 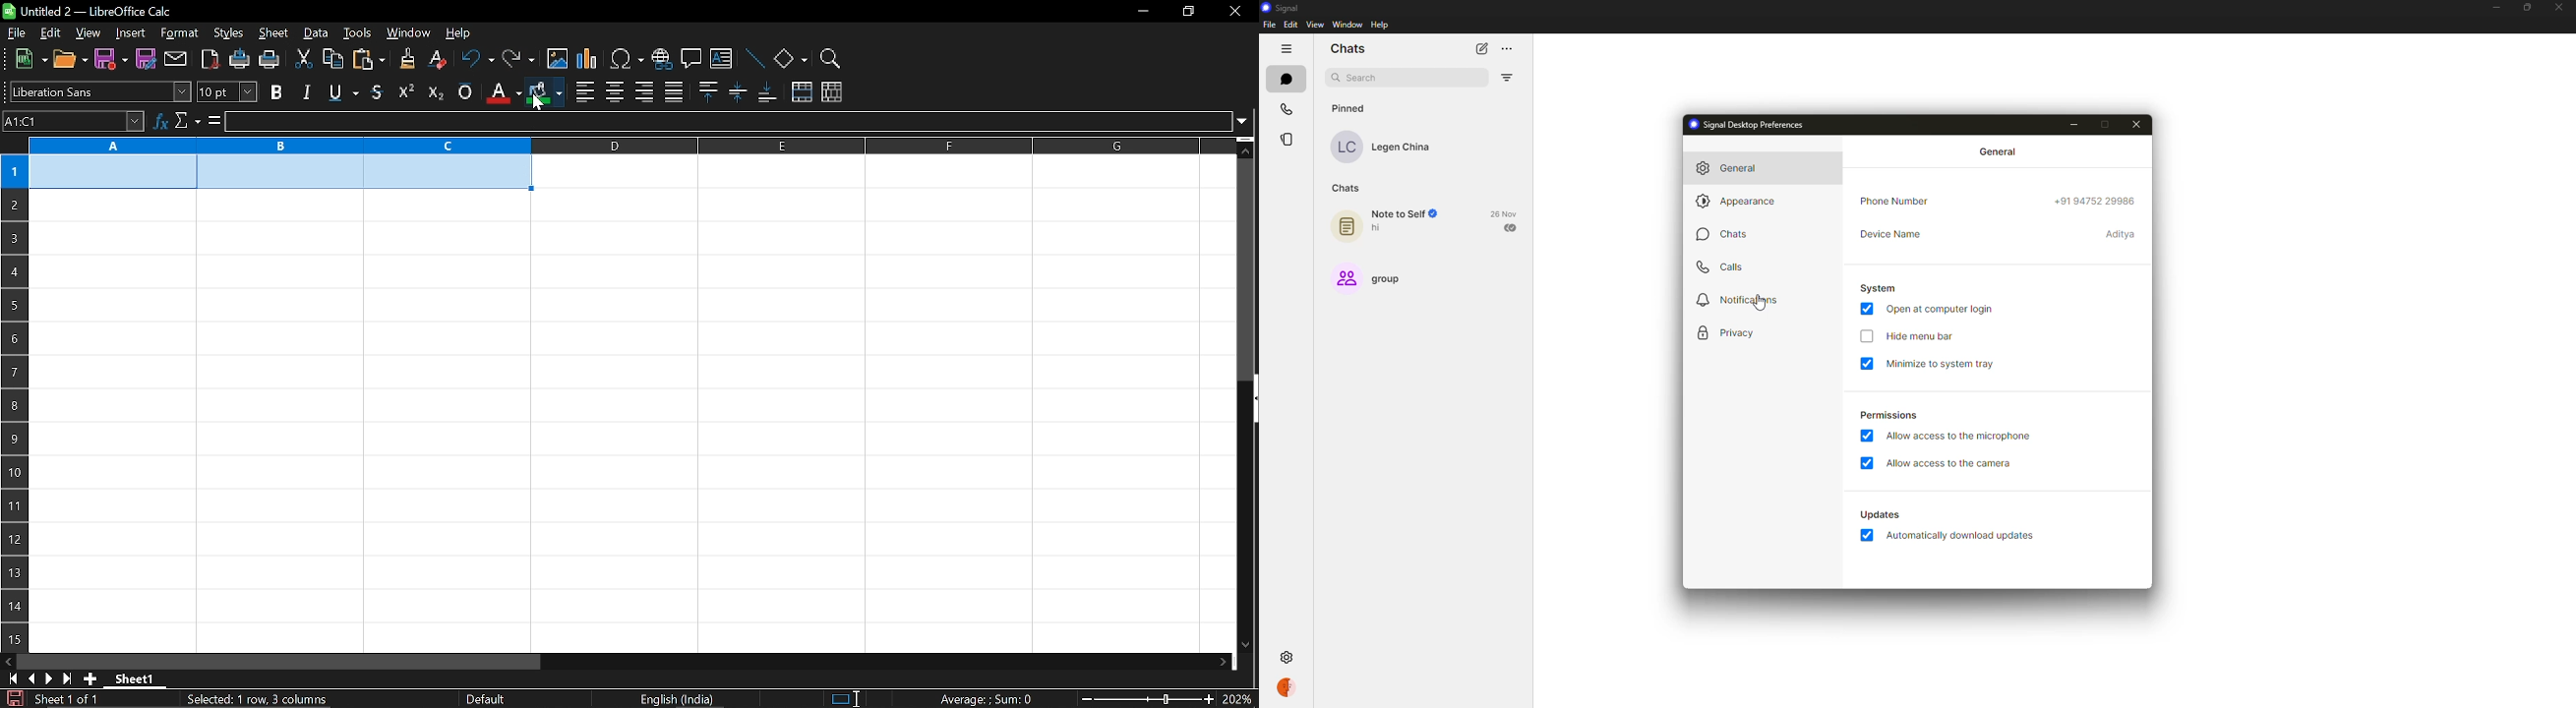 I want to click on previous sheet, so click(x=30, y=678).